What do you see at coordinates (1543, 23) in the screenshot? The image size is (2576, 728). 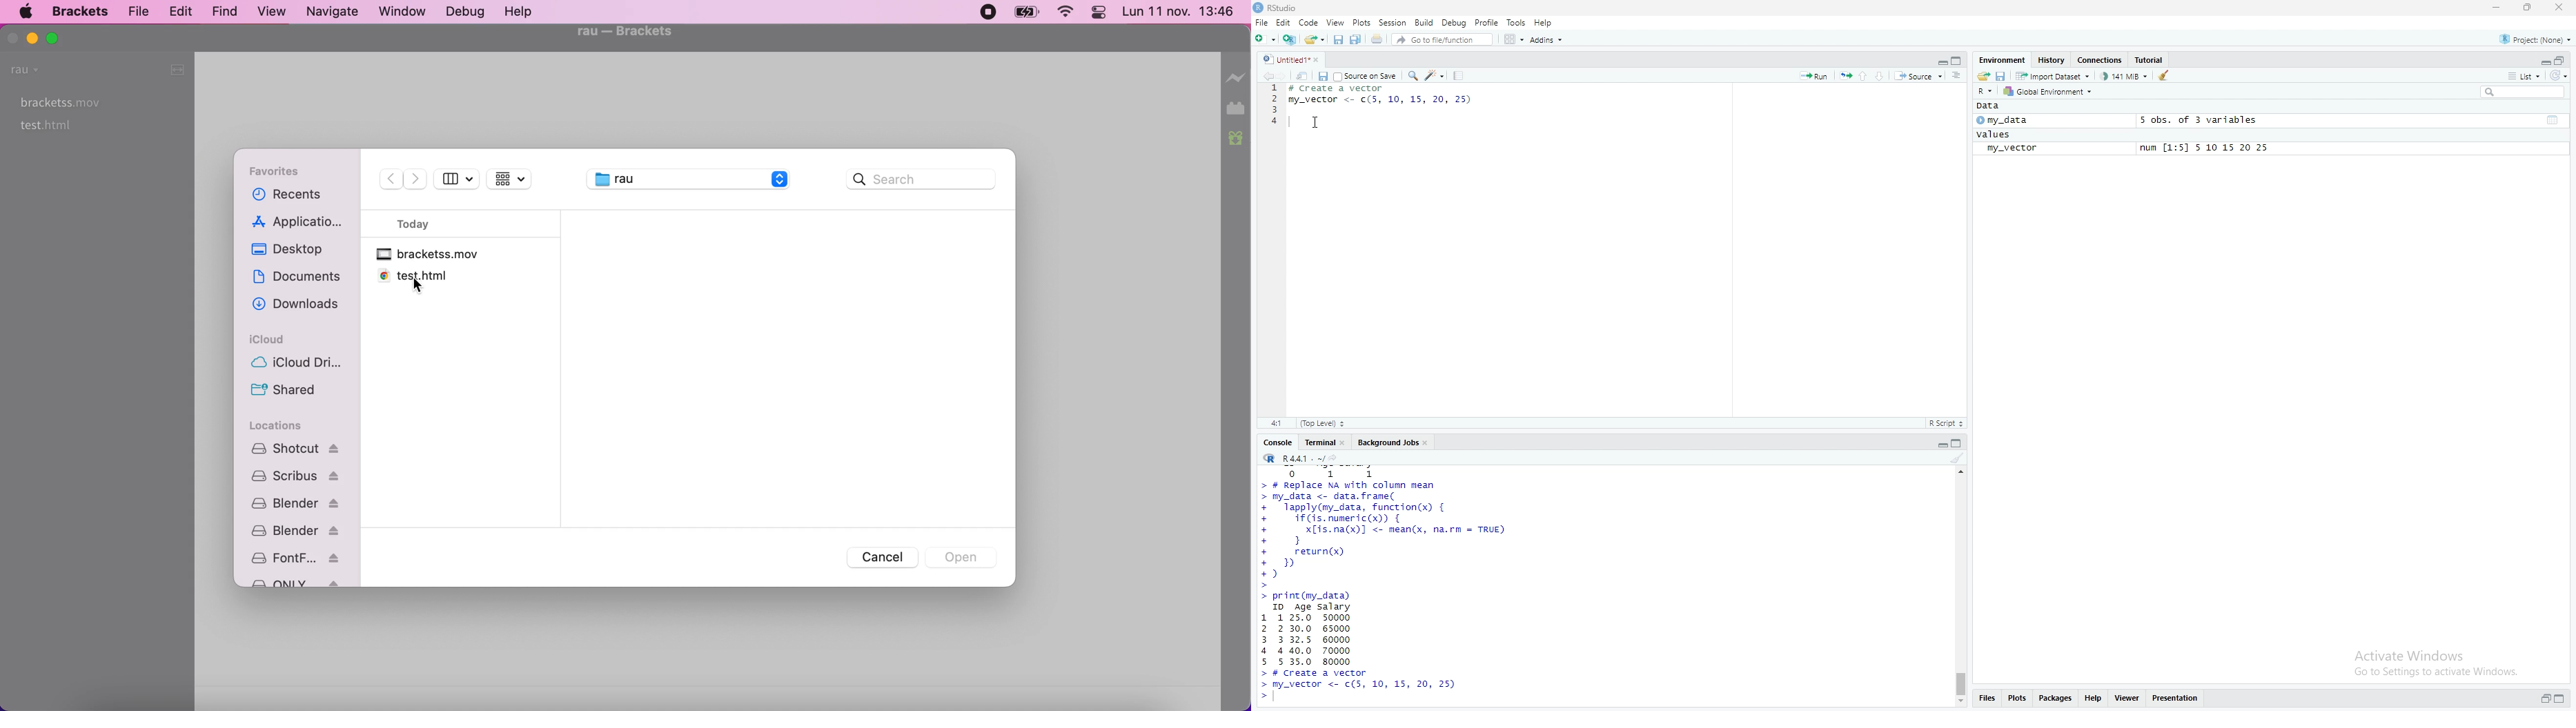 I see `help` at bounding box center [1543, 23].